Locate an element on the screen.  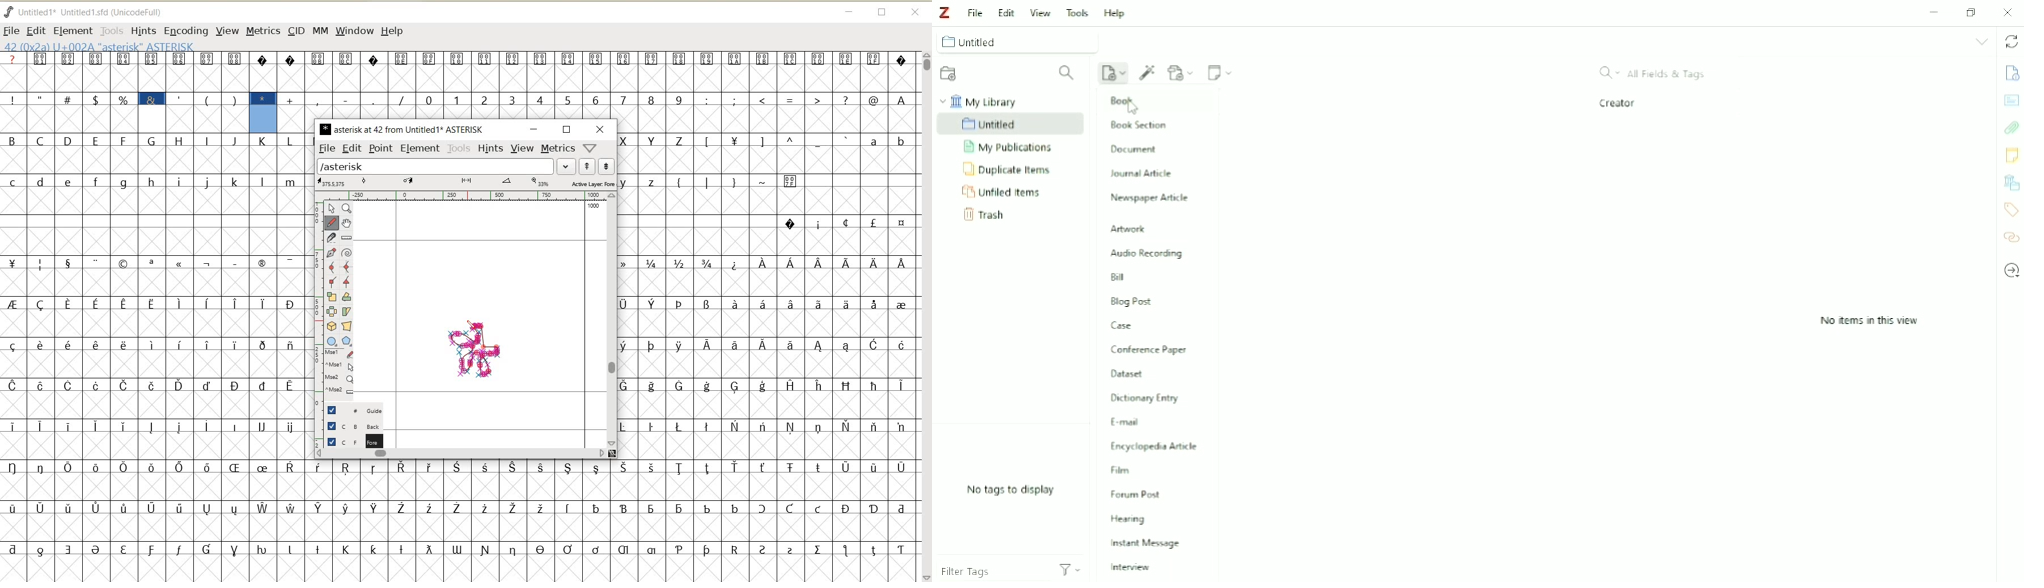
VIEW is located at coordinates (227, 32).